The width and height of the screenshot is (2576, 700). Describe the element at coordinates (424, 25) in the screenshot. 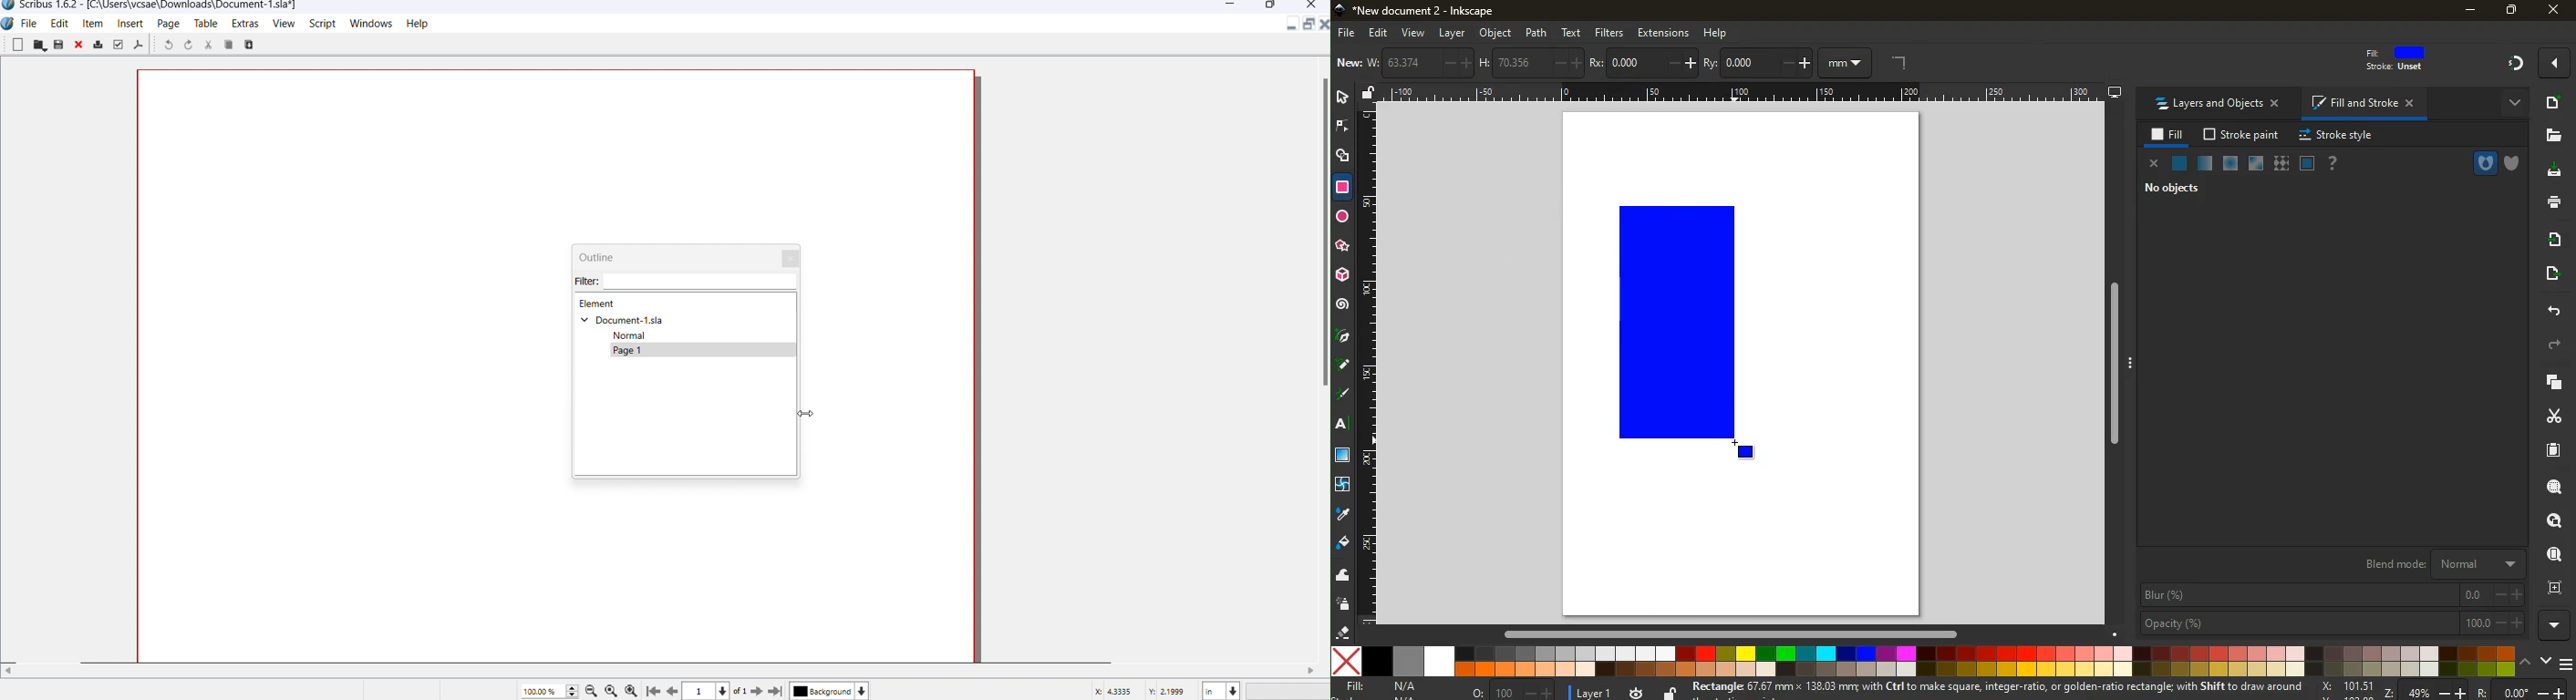

I see `help` at that location.